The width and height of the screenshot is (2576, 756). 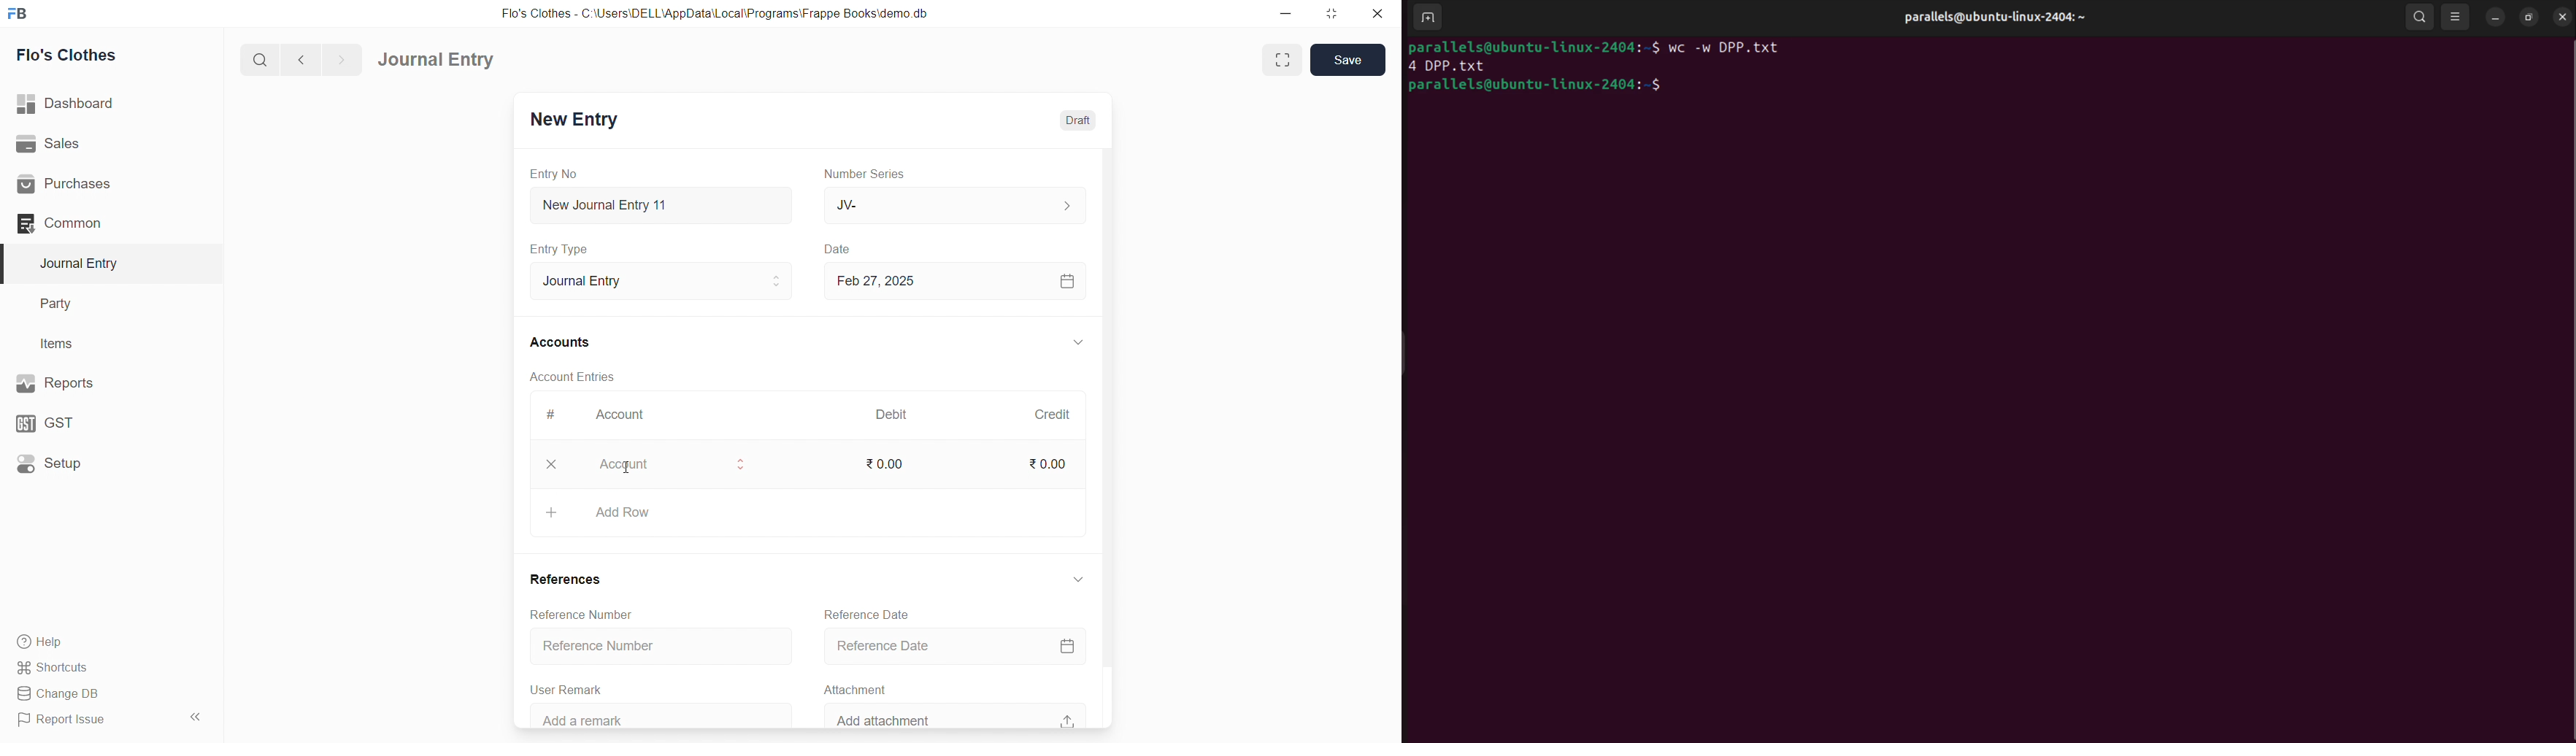 I want to click on Account, so click(x=669, y=466).